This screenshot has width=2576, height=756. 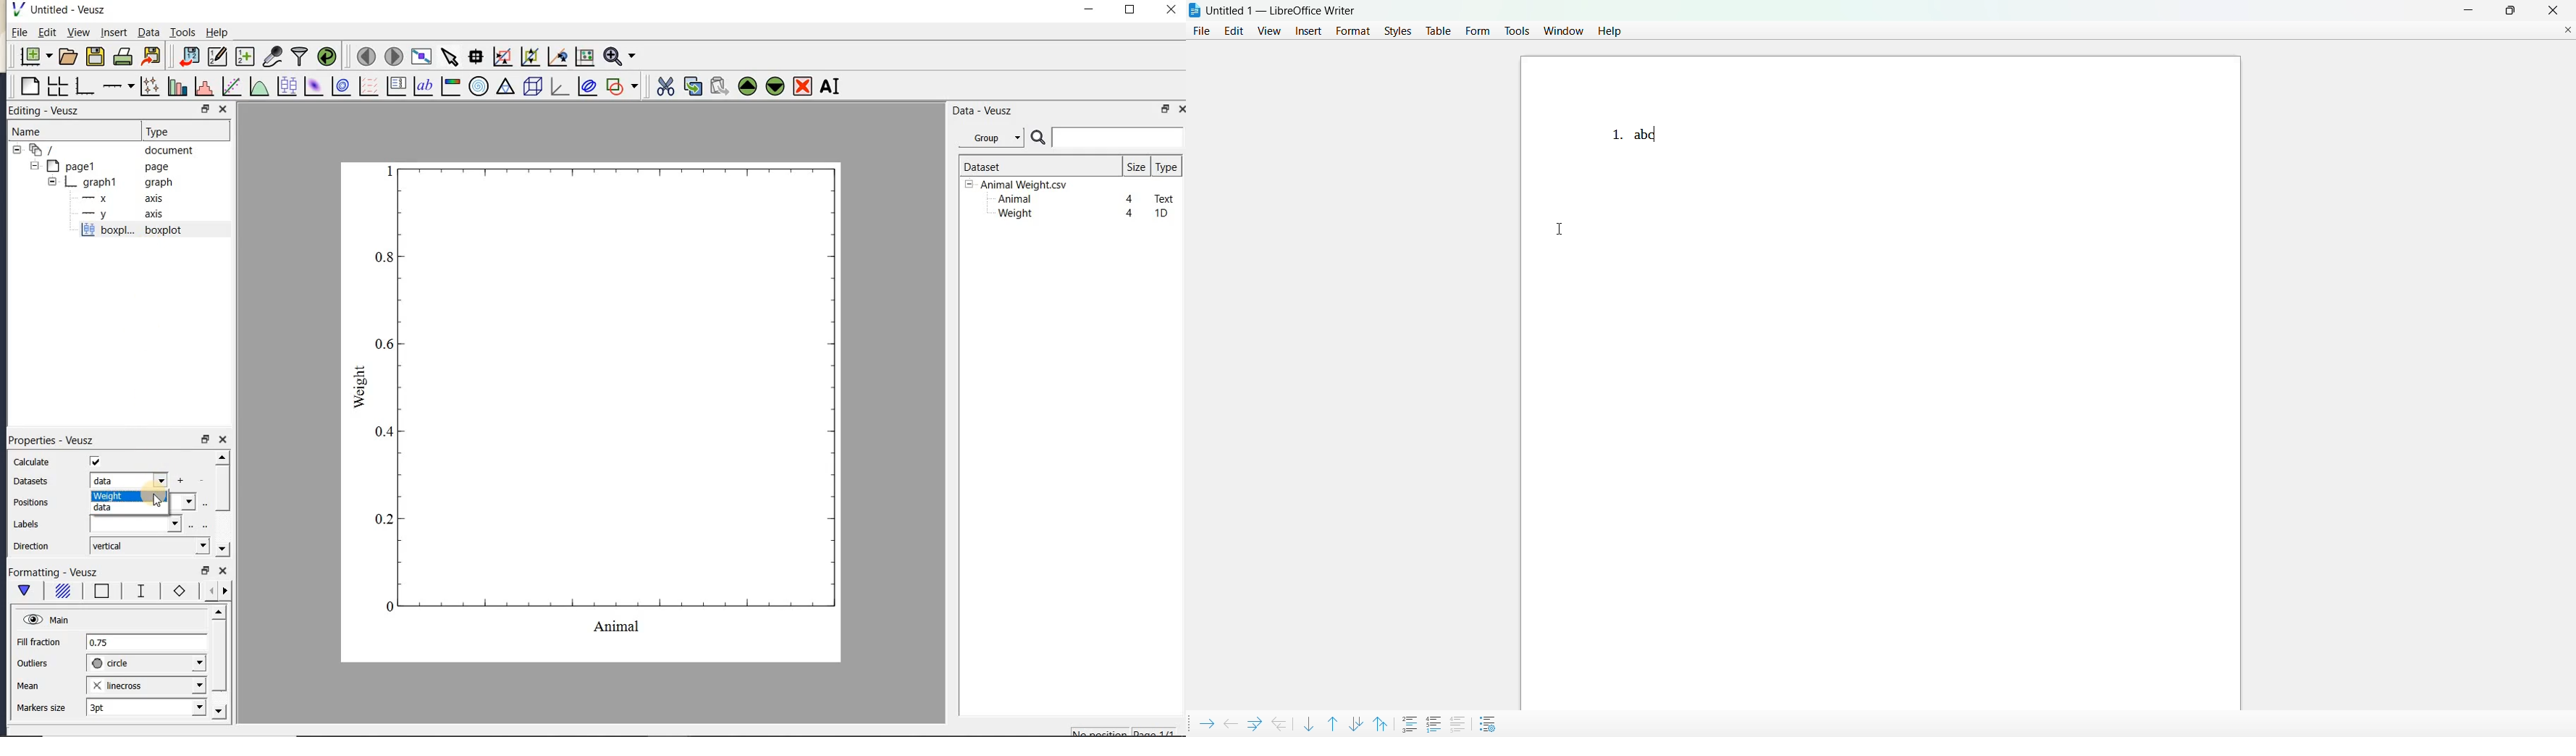 What do you see at coordinates (1280, 723) in the screenshot?
I see `promote outline level with subpoints` at bounding box center [1280, 723].